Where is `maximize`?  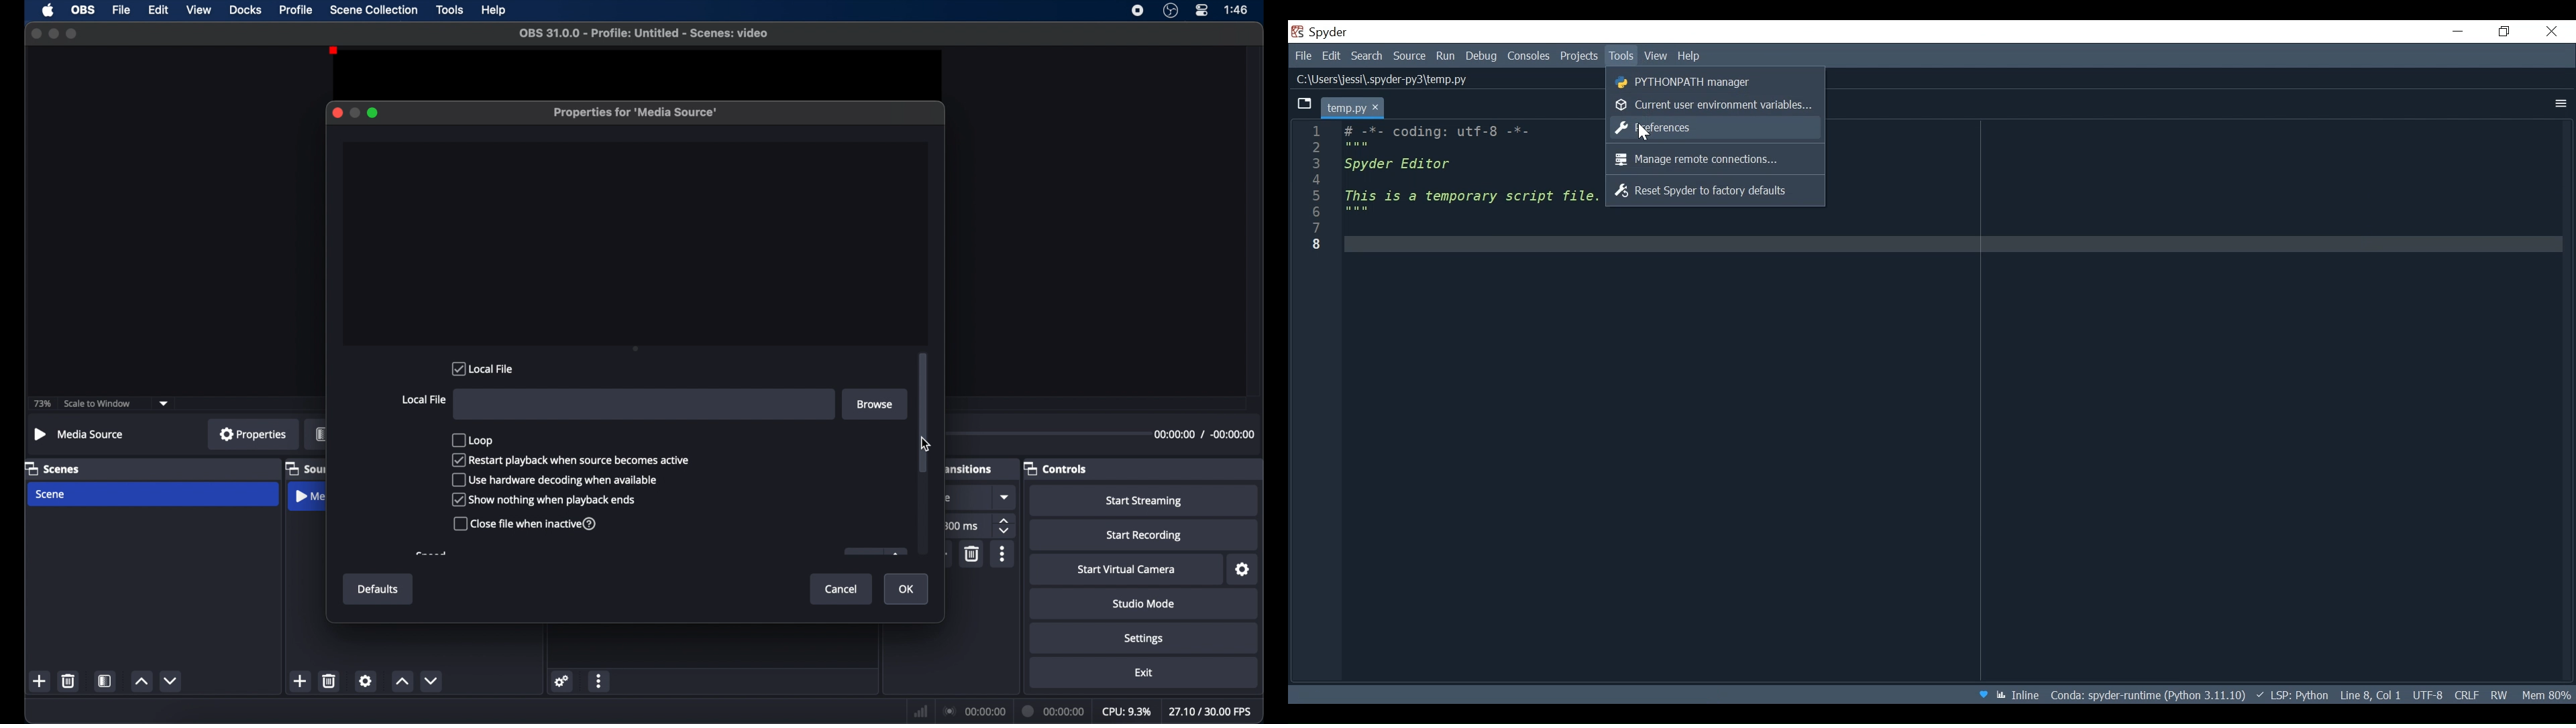
maximize is located at coordinates (374, 113).